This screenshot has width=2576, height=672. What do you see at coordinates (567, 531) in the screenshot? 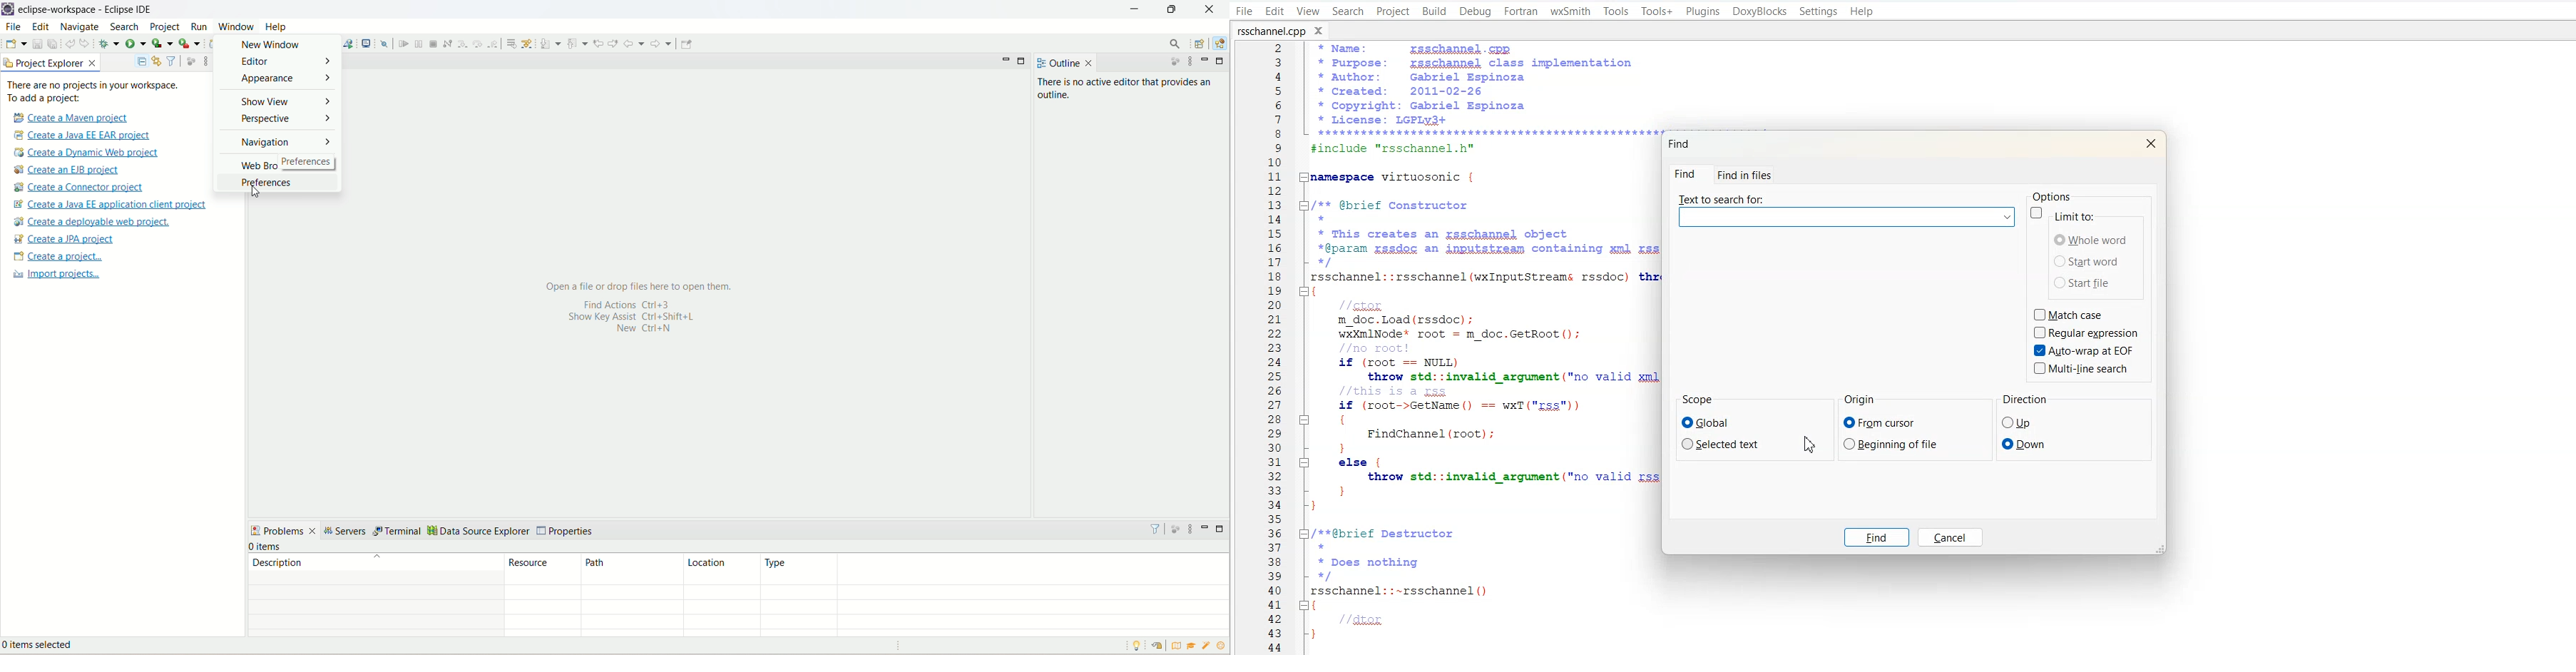
I see `properties` at bounding box center [567, 531].